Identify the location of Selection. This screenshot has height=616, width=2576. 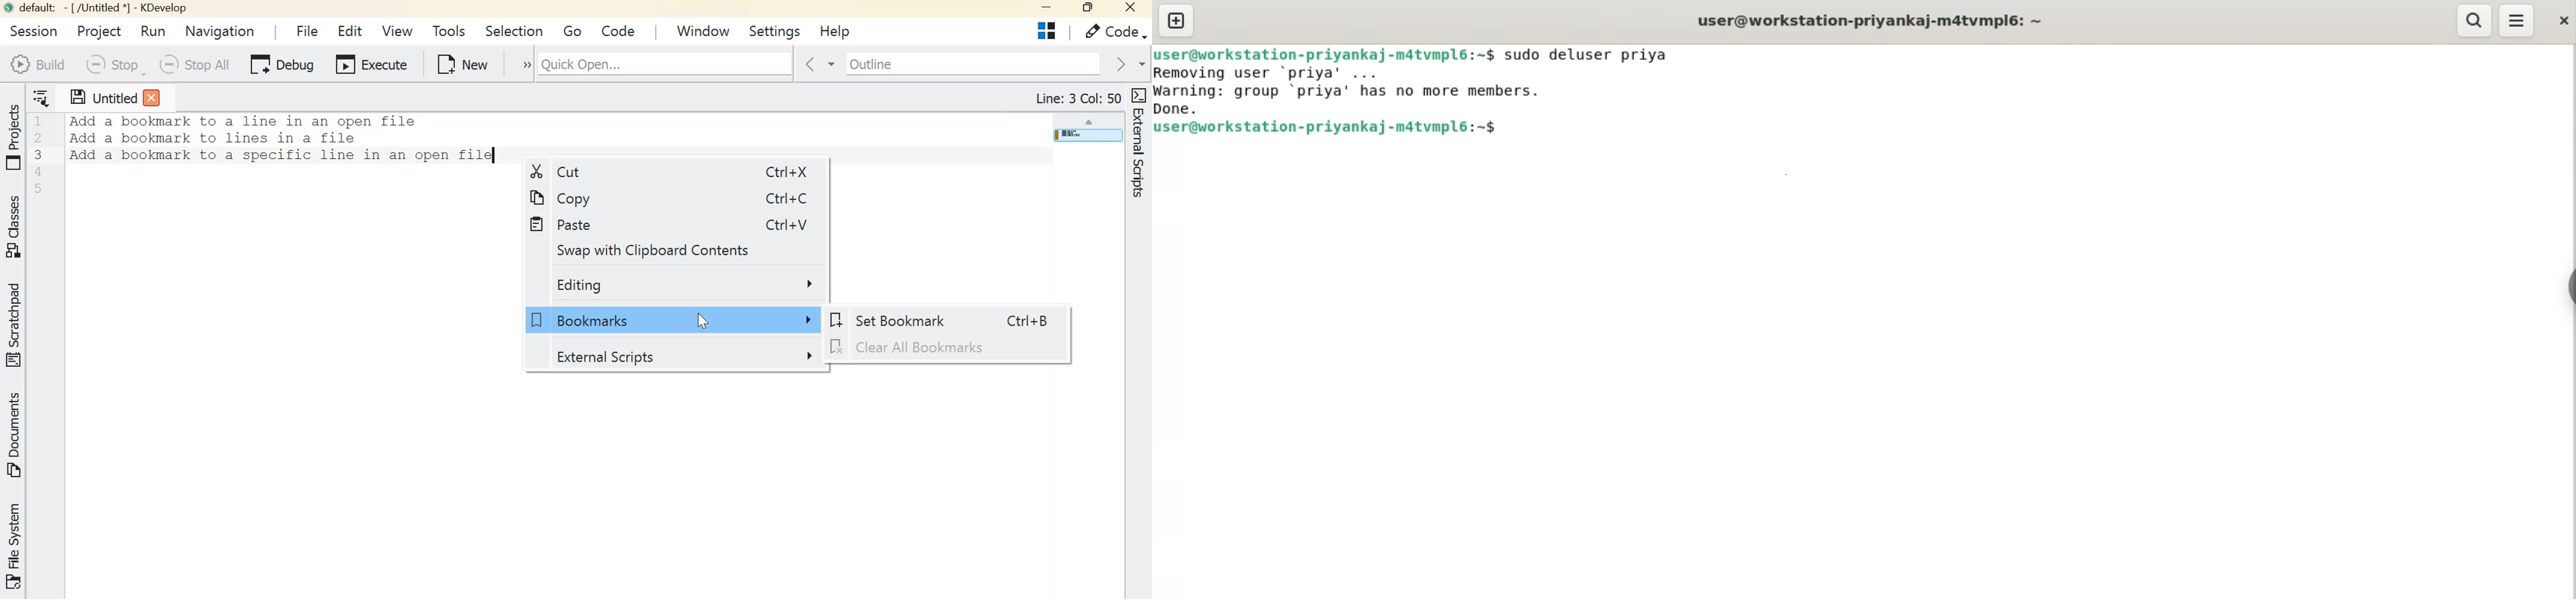
(515, 30).